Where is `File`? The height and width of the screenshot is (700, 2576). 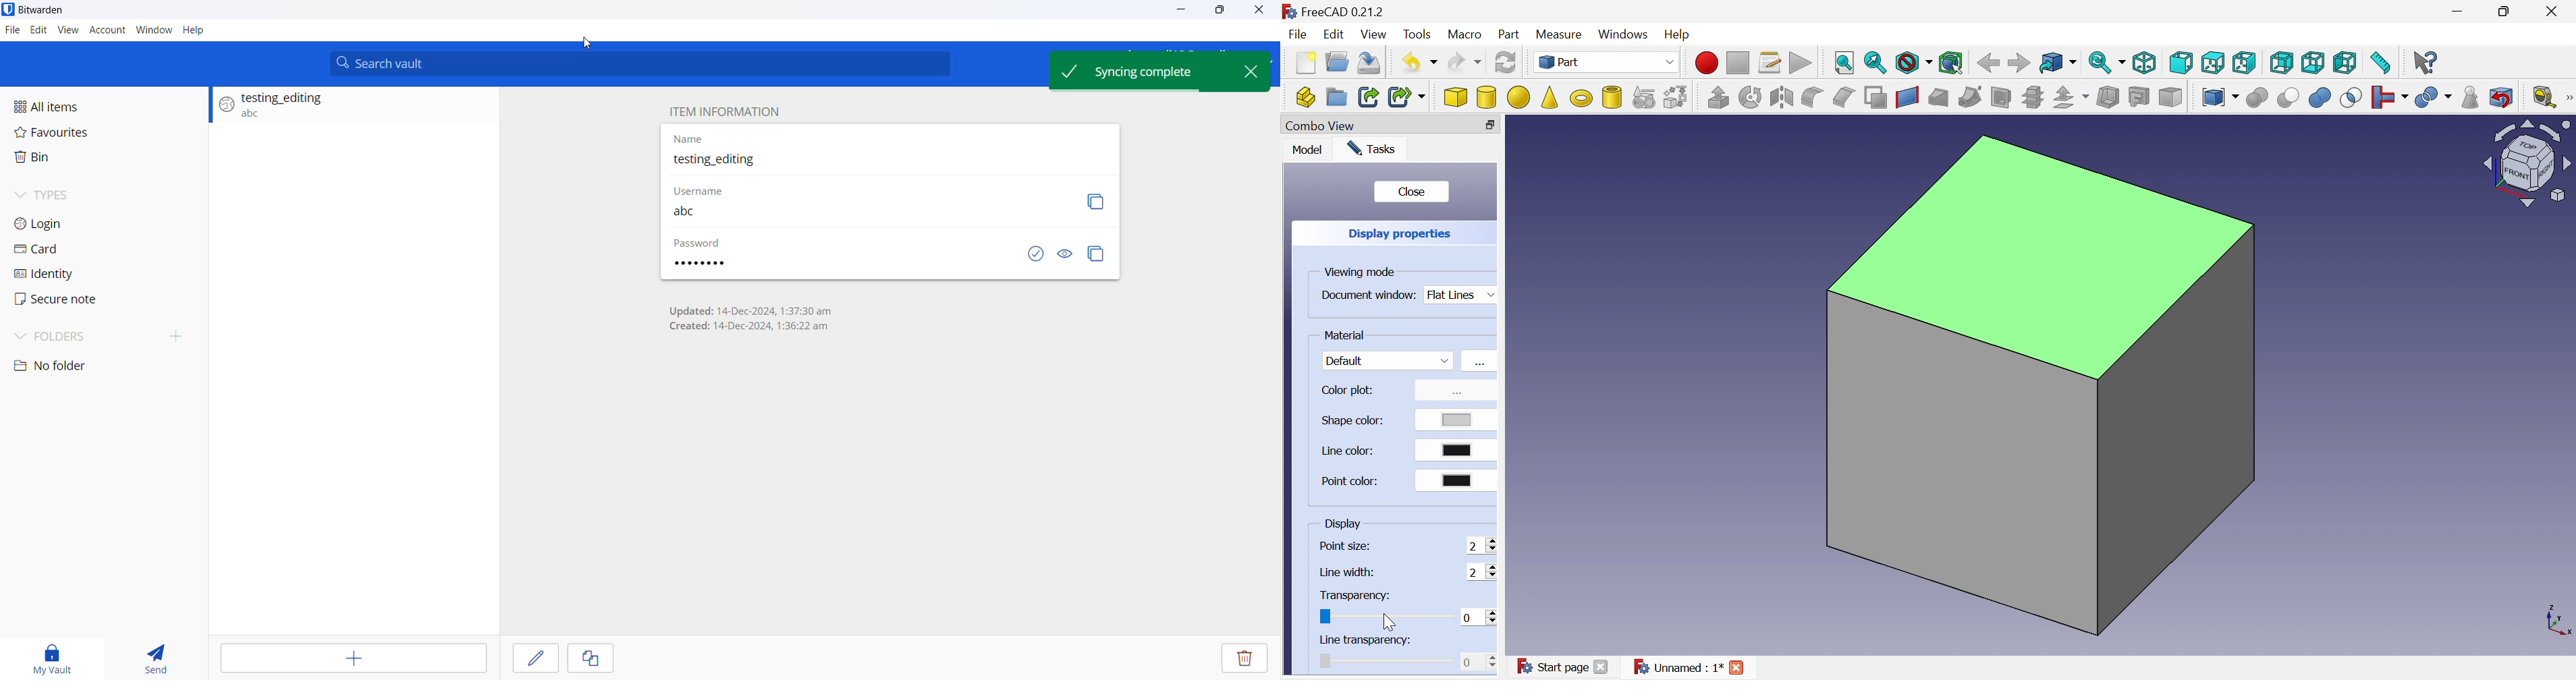
File is located at coordinates (13, 31).